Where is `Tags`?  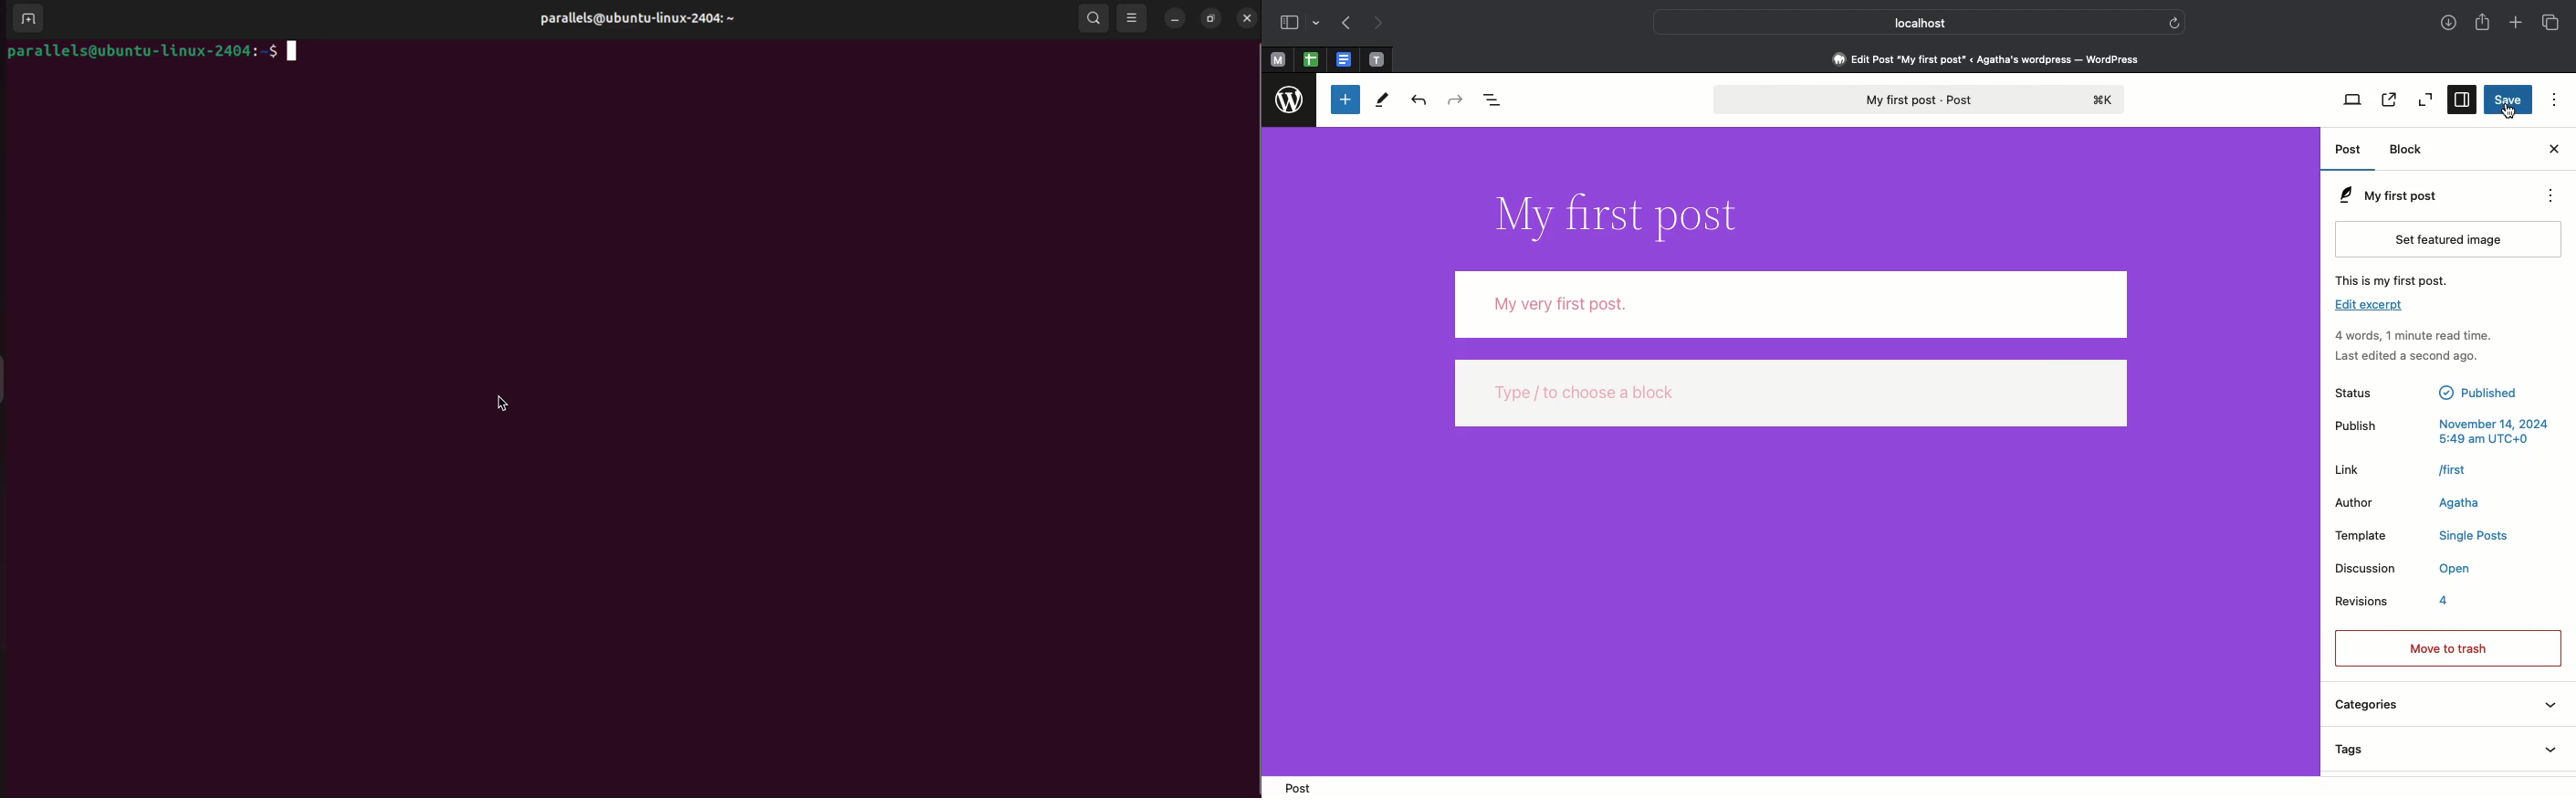 Tags is located at coordinates (2444, 750).